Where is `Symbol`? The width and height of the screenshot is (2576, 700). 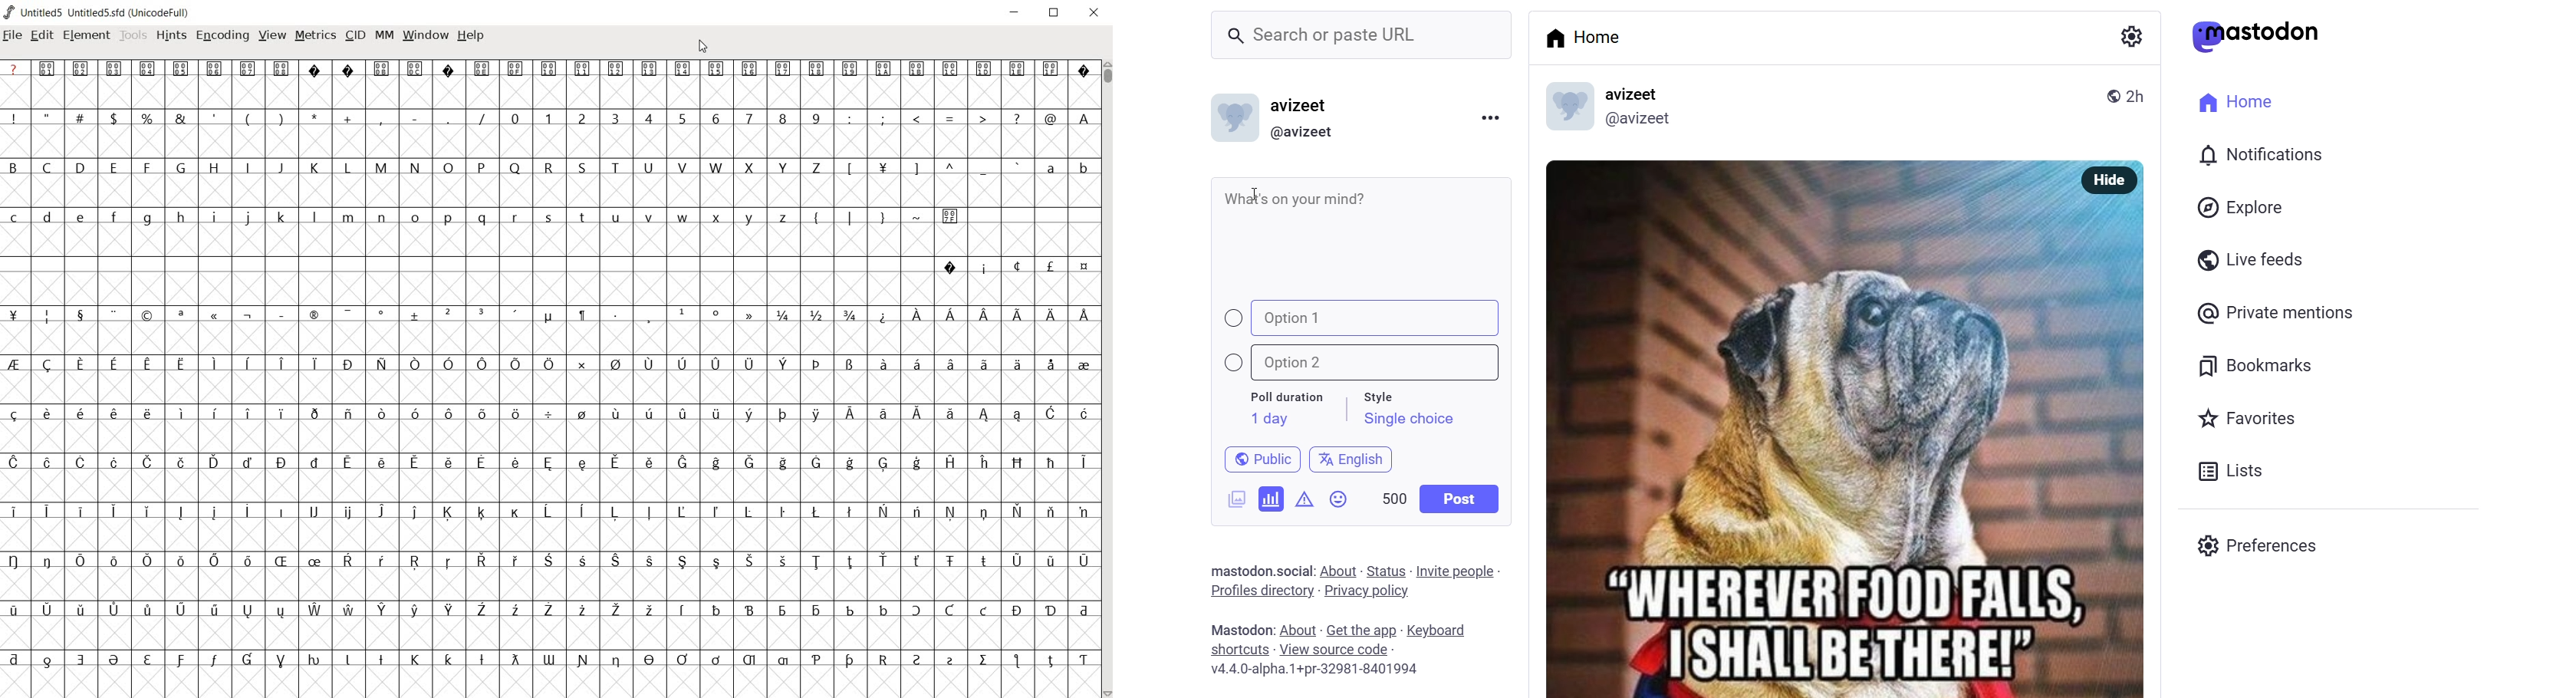
Symbol is located at coordinates (581, 562).